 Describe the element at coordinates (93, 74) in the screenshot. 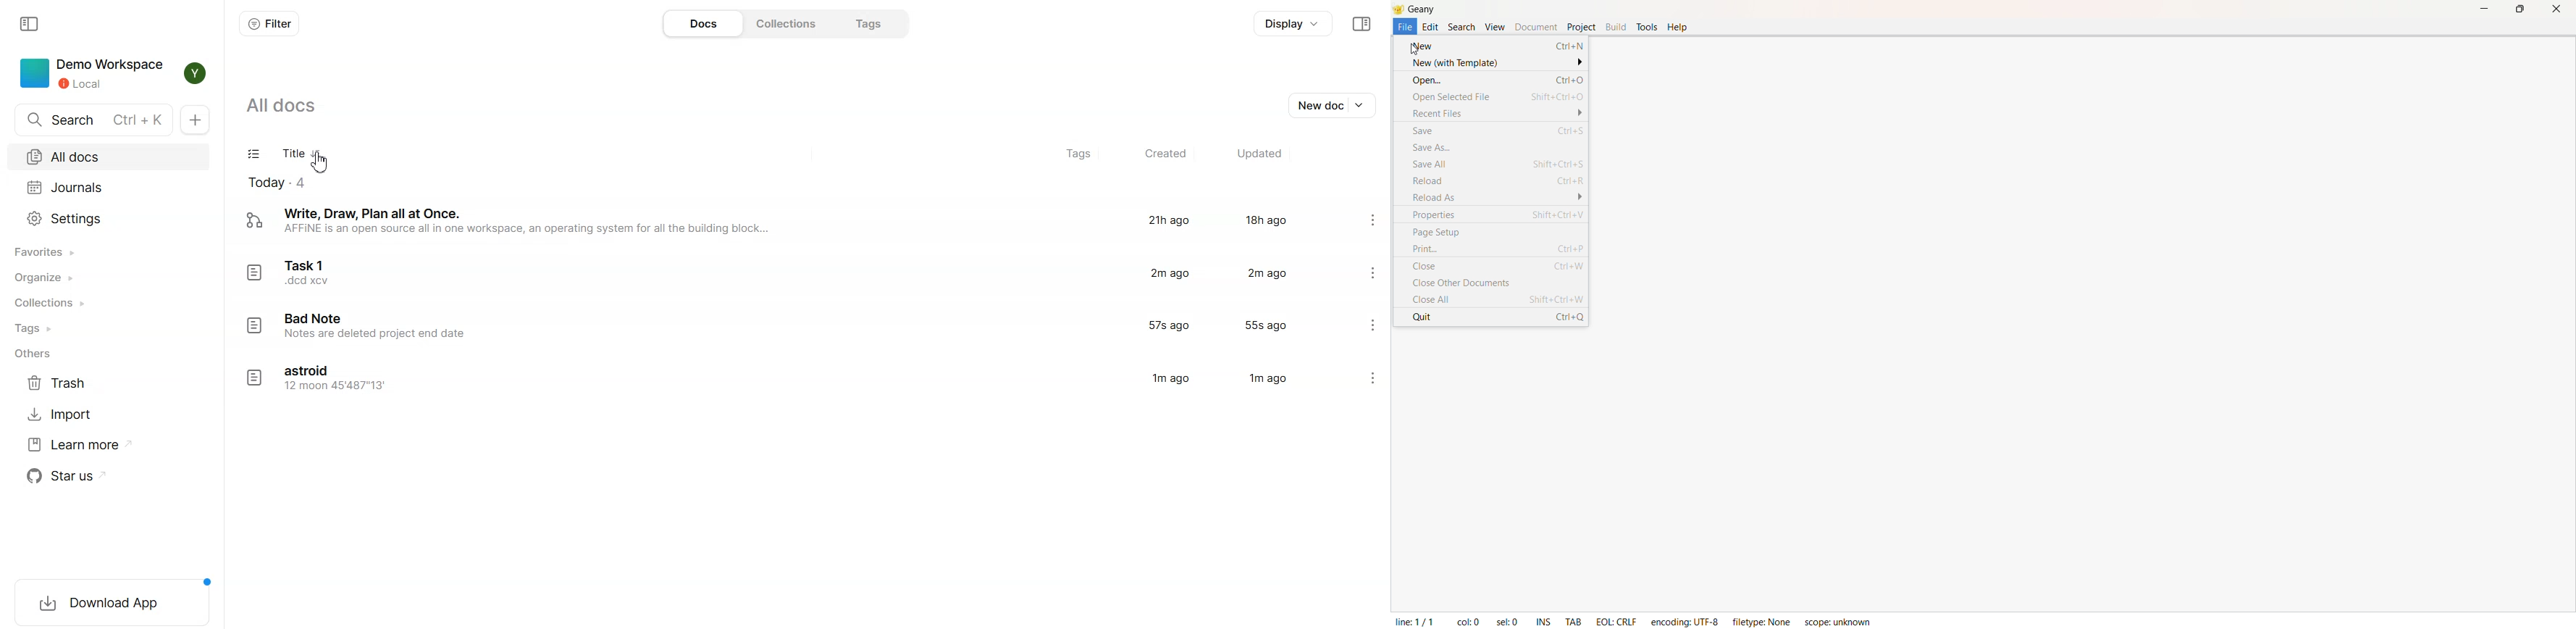

I see `Demo workspace` at that location.